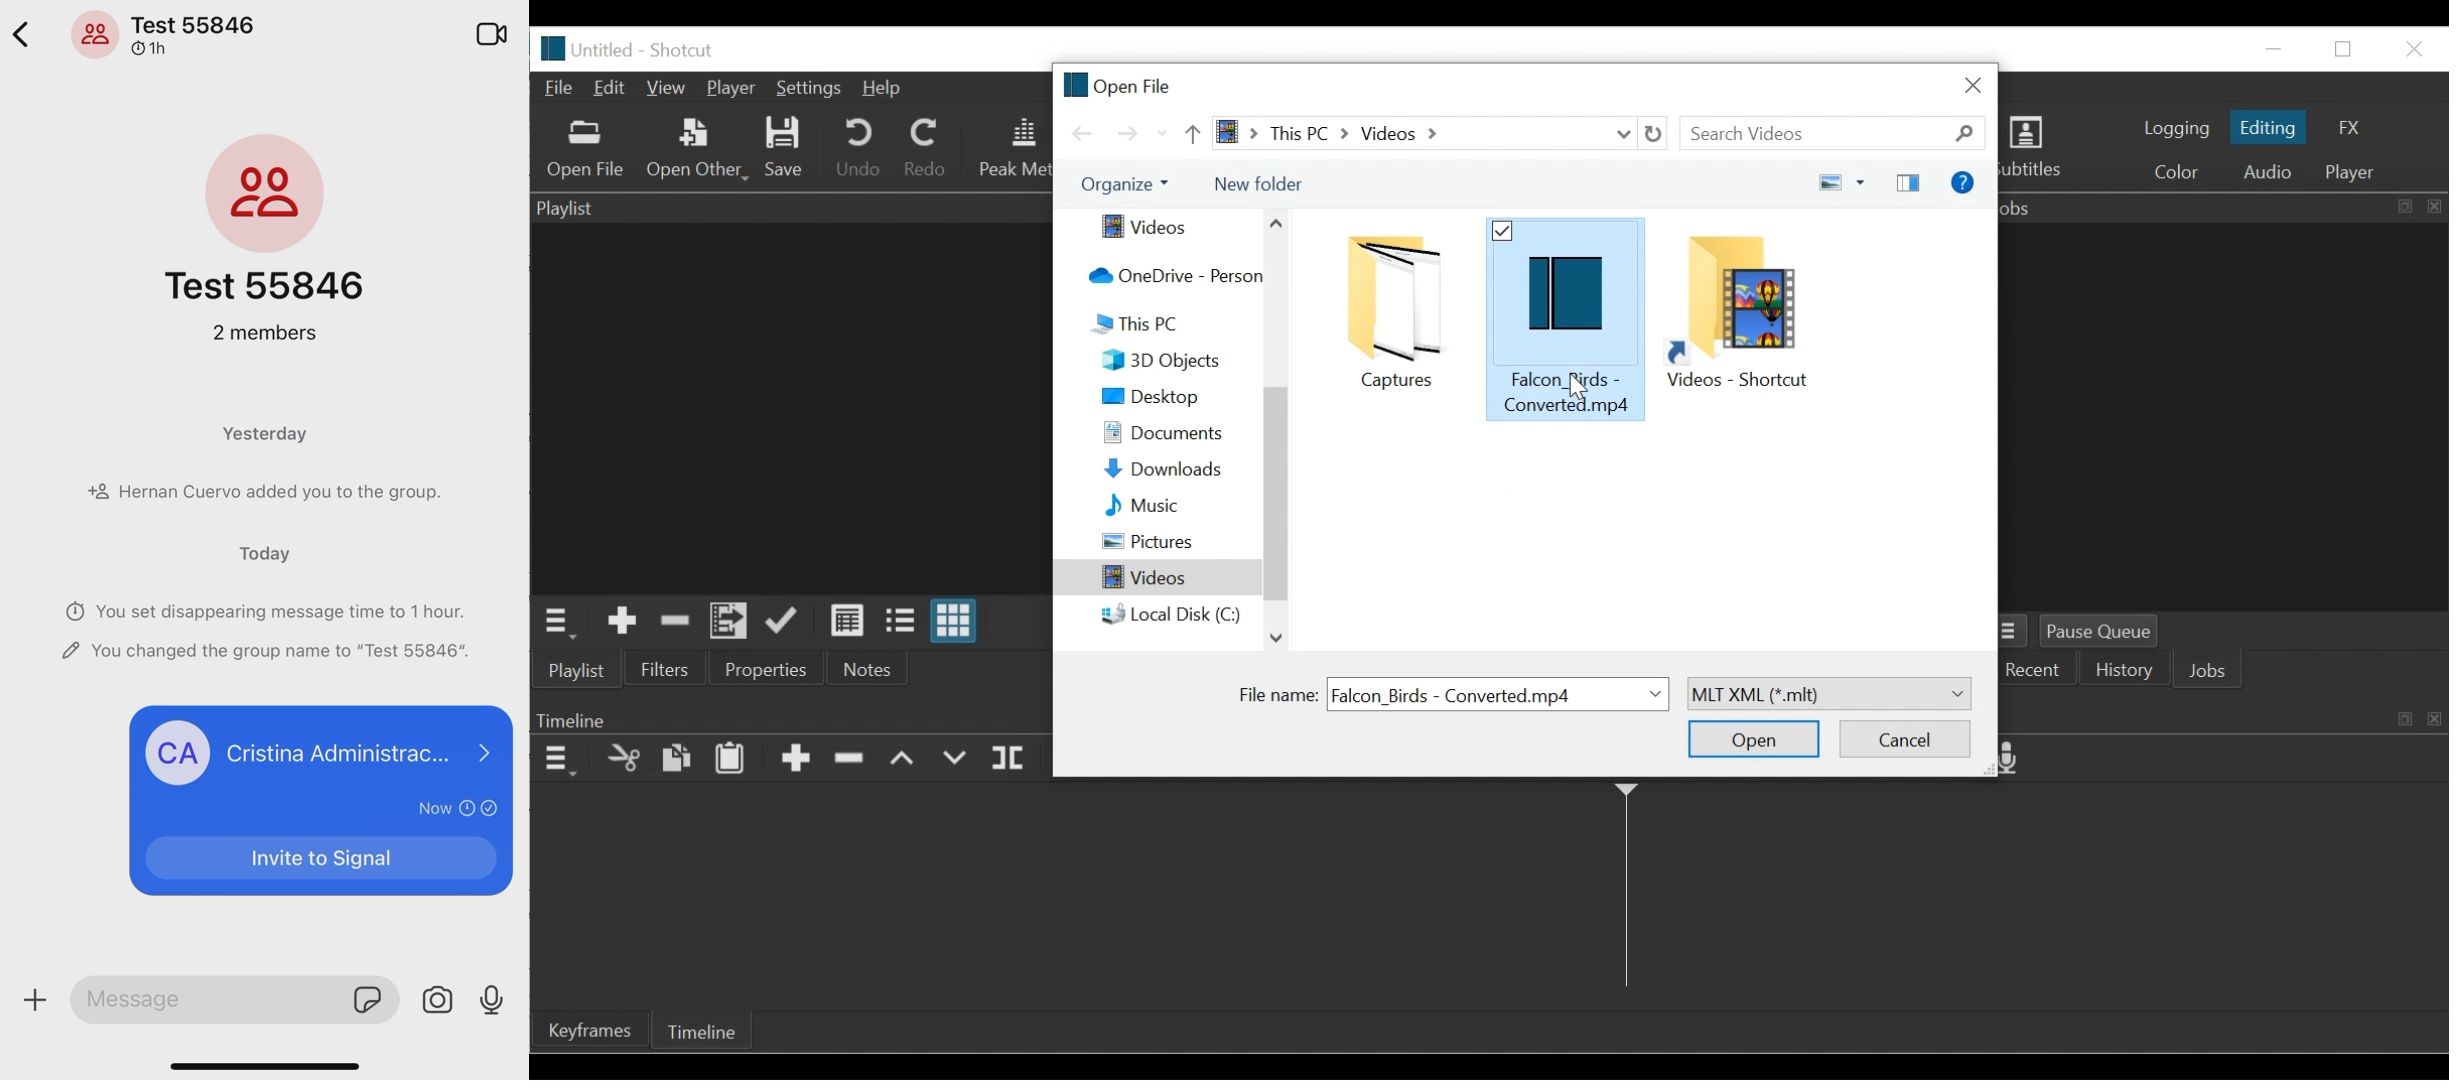 The width and height of the screenshot is (2464, 1092). I want to click on local Disk (C:), so click(1172, 615).